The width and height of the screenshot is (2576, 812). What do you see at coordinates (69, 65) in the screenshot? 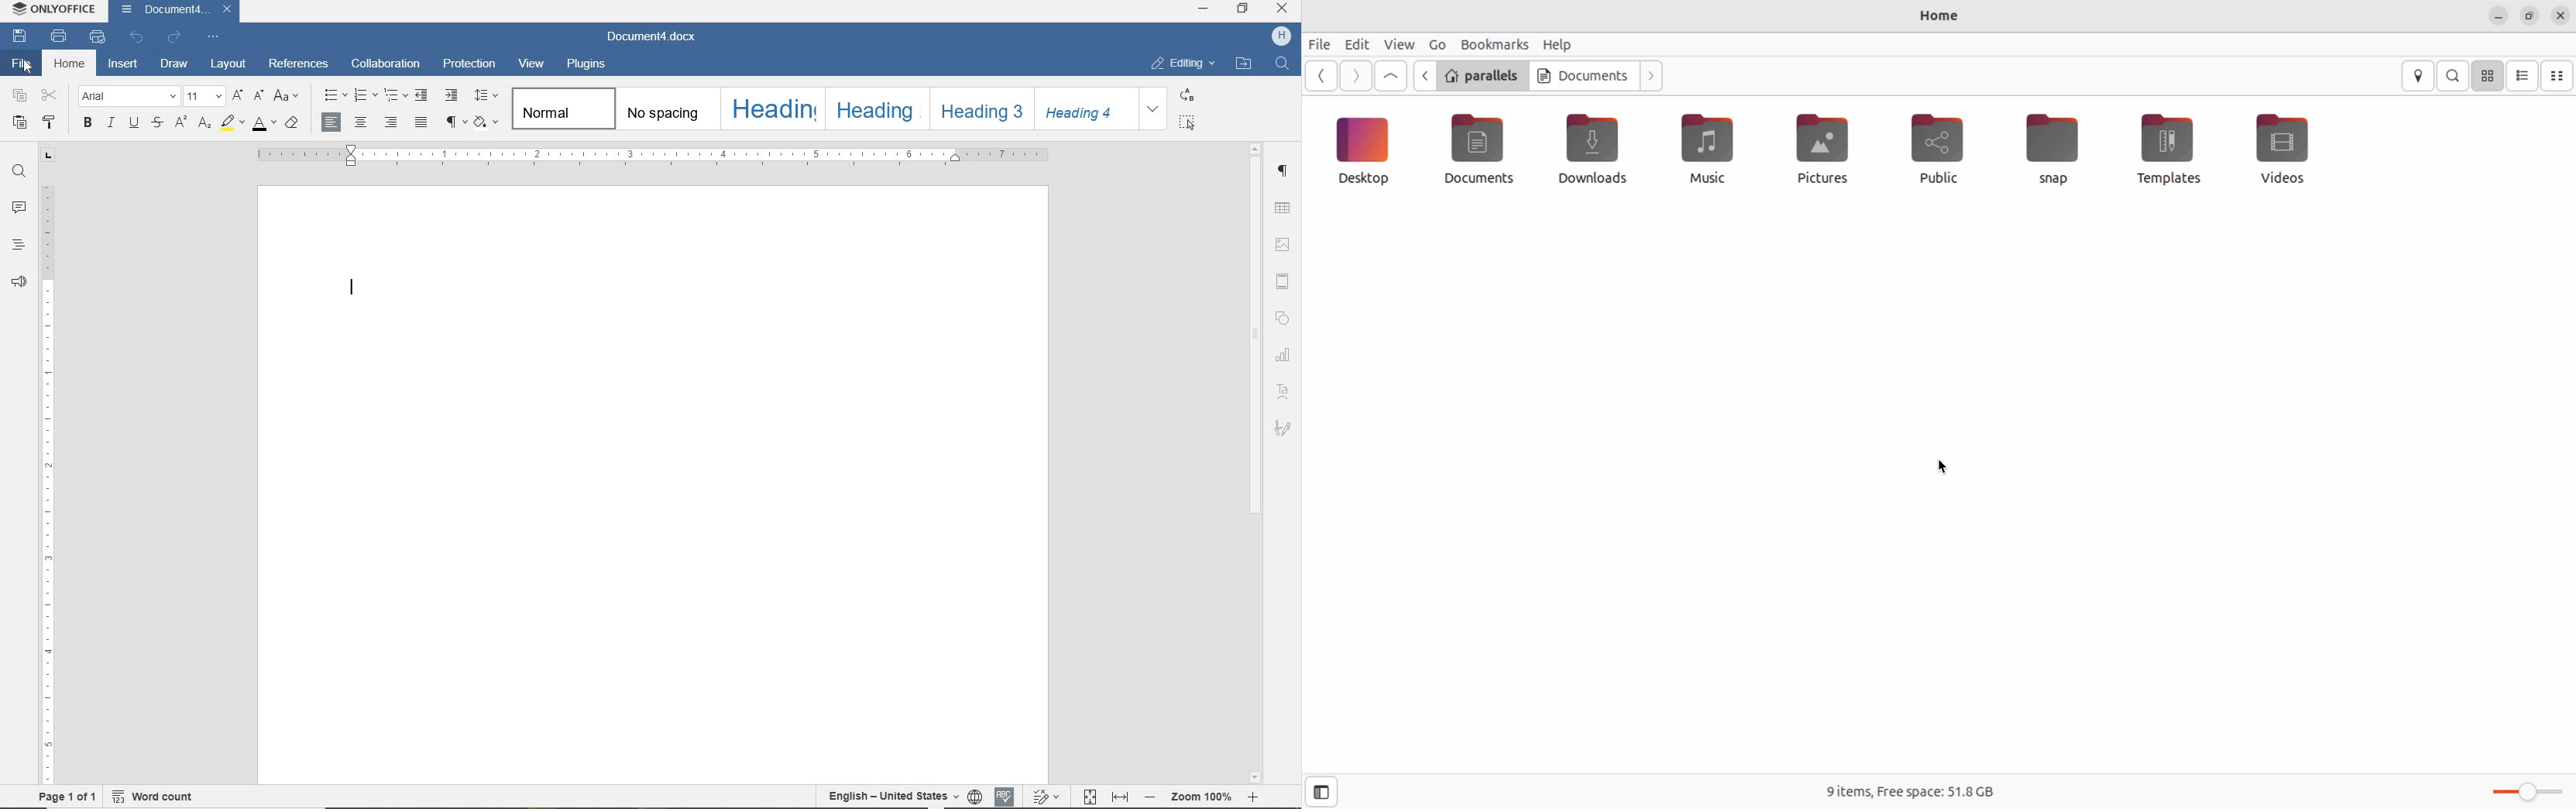
I see `home` at bounding box center [69, 65].